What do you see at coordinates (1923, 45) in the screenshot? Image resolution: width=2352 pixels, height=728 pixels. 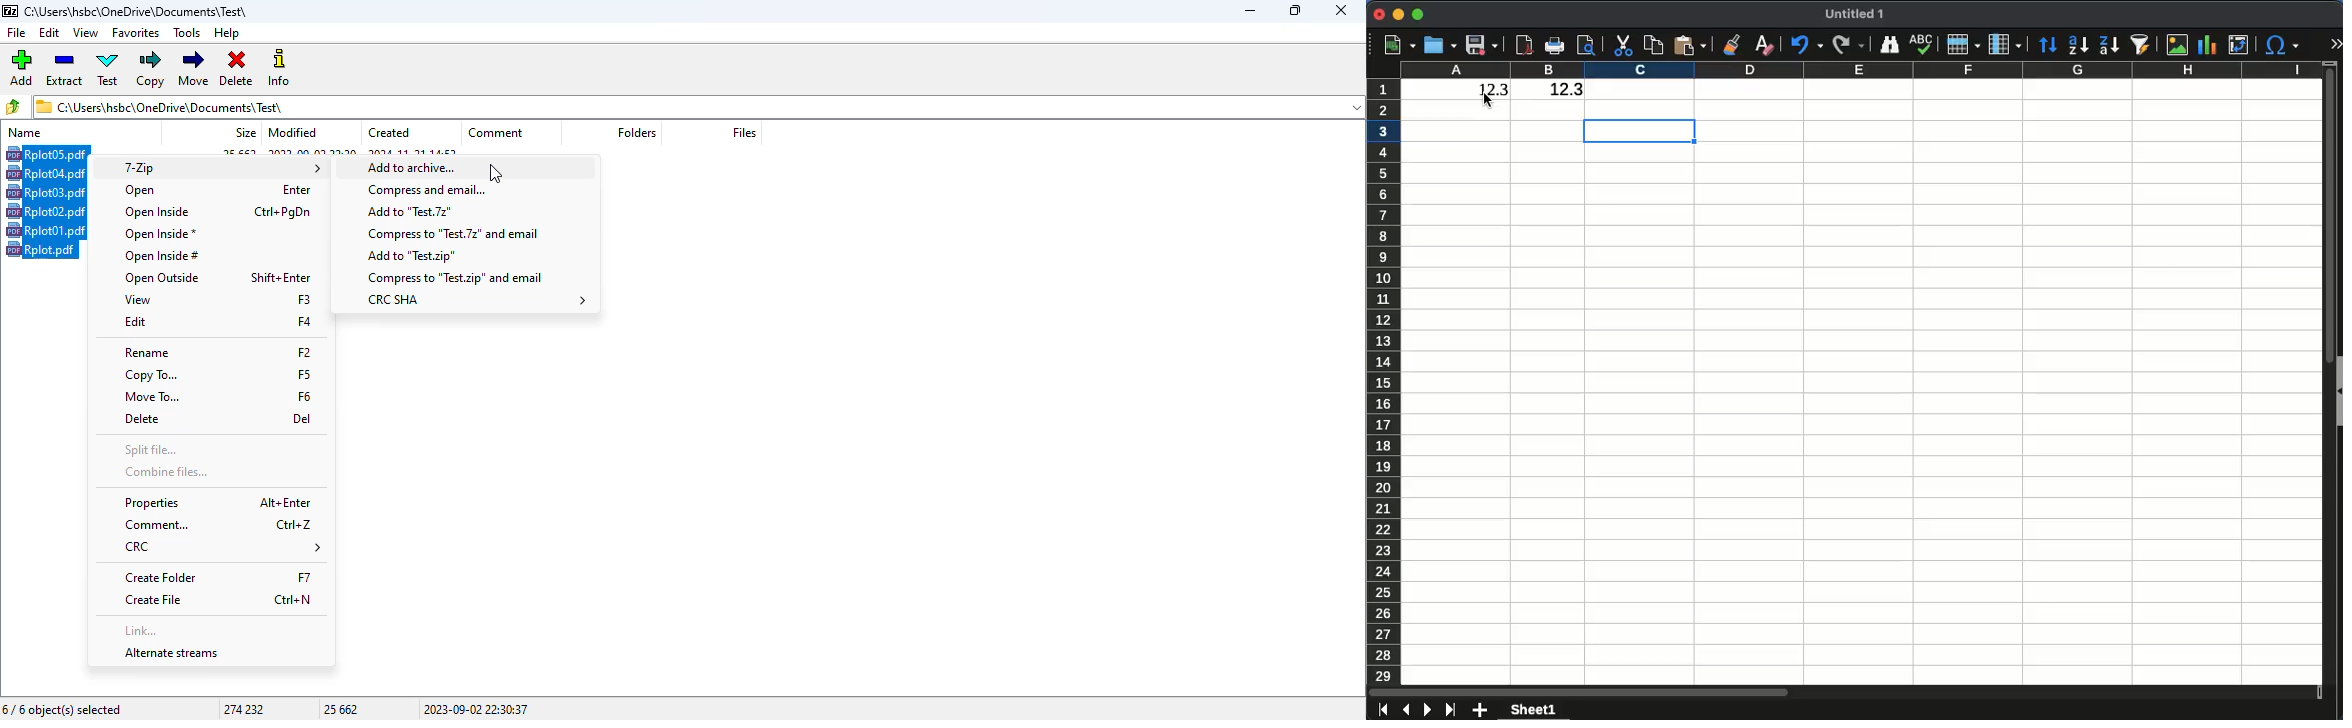 I see `spellcheck` at bounding box center [1923, 45].